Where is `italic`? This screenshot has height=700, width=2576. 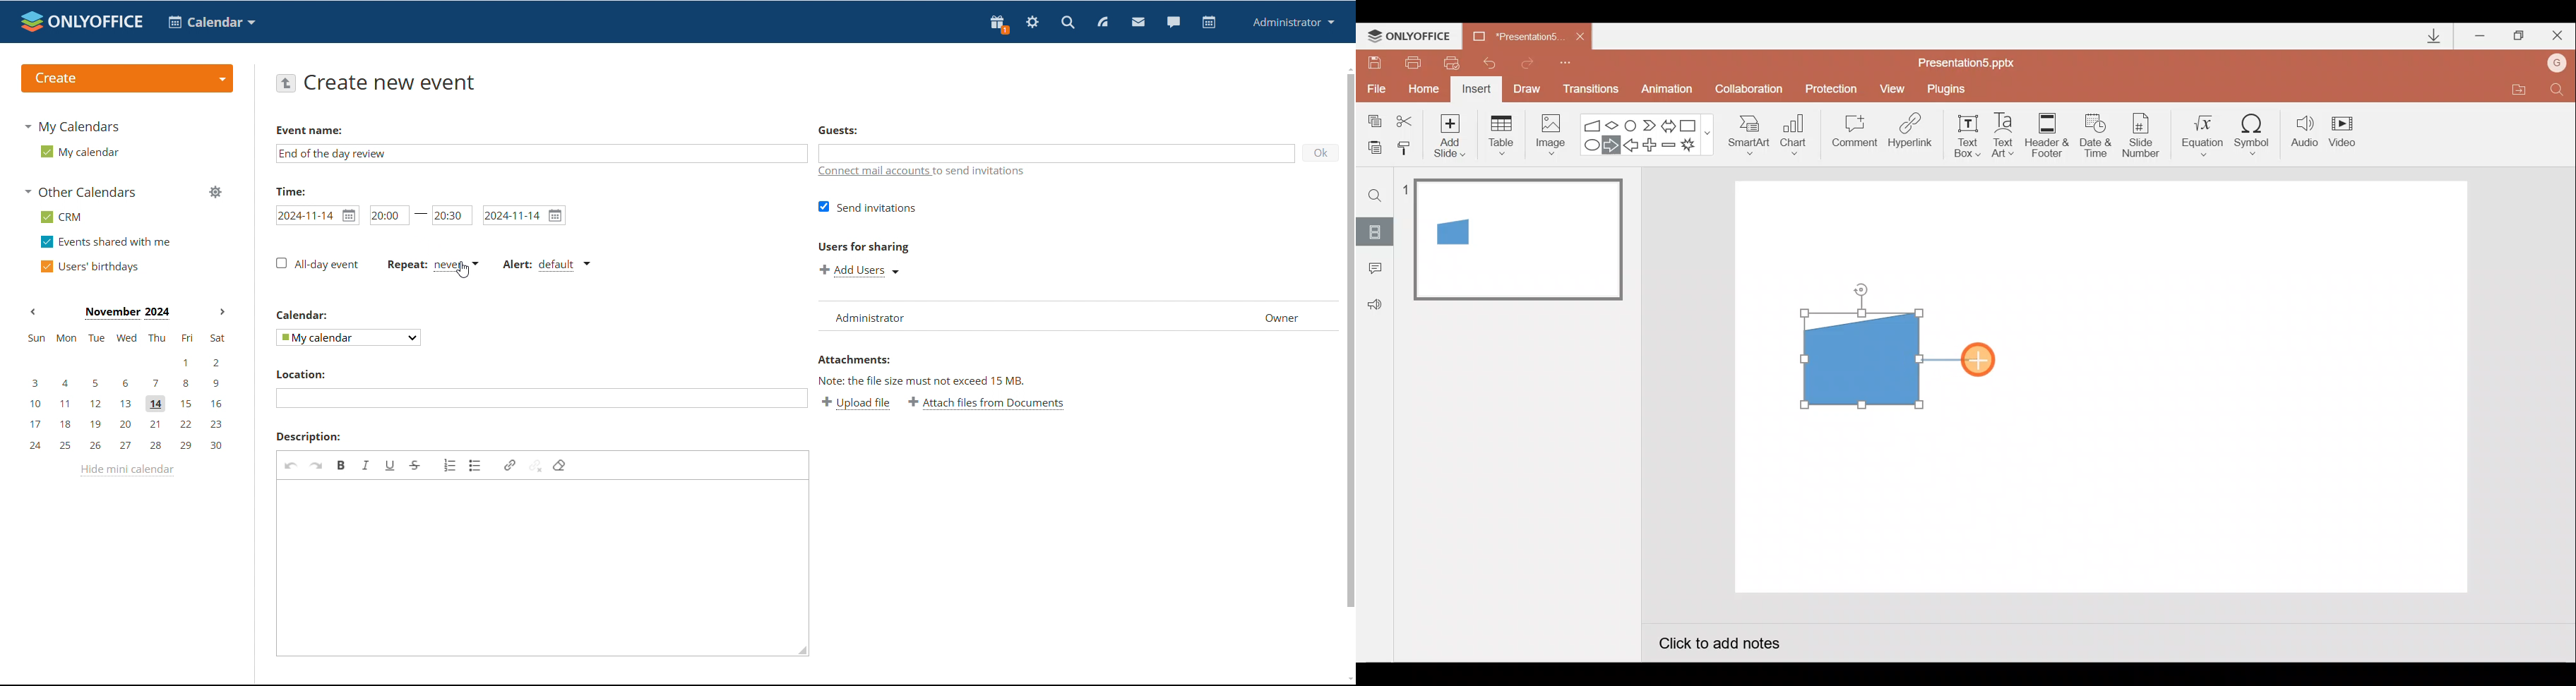
italic is located at coordinates (366, 464).